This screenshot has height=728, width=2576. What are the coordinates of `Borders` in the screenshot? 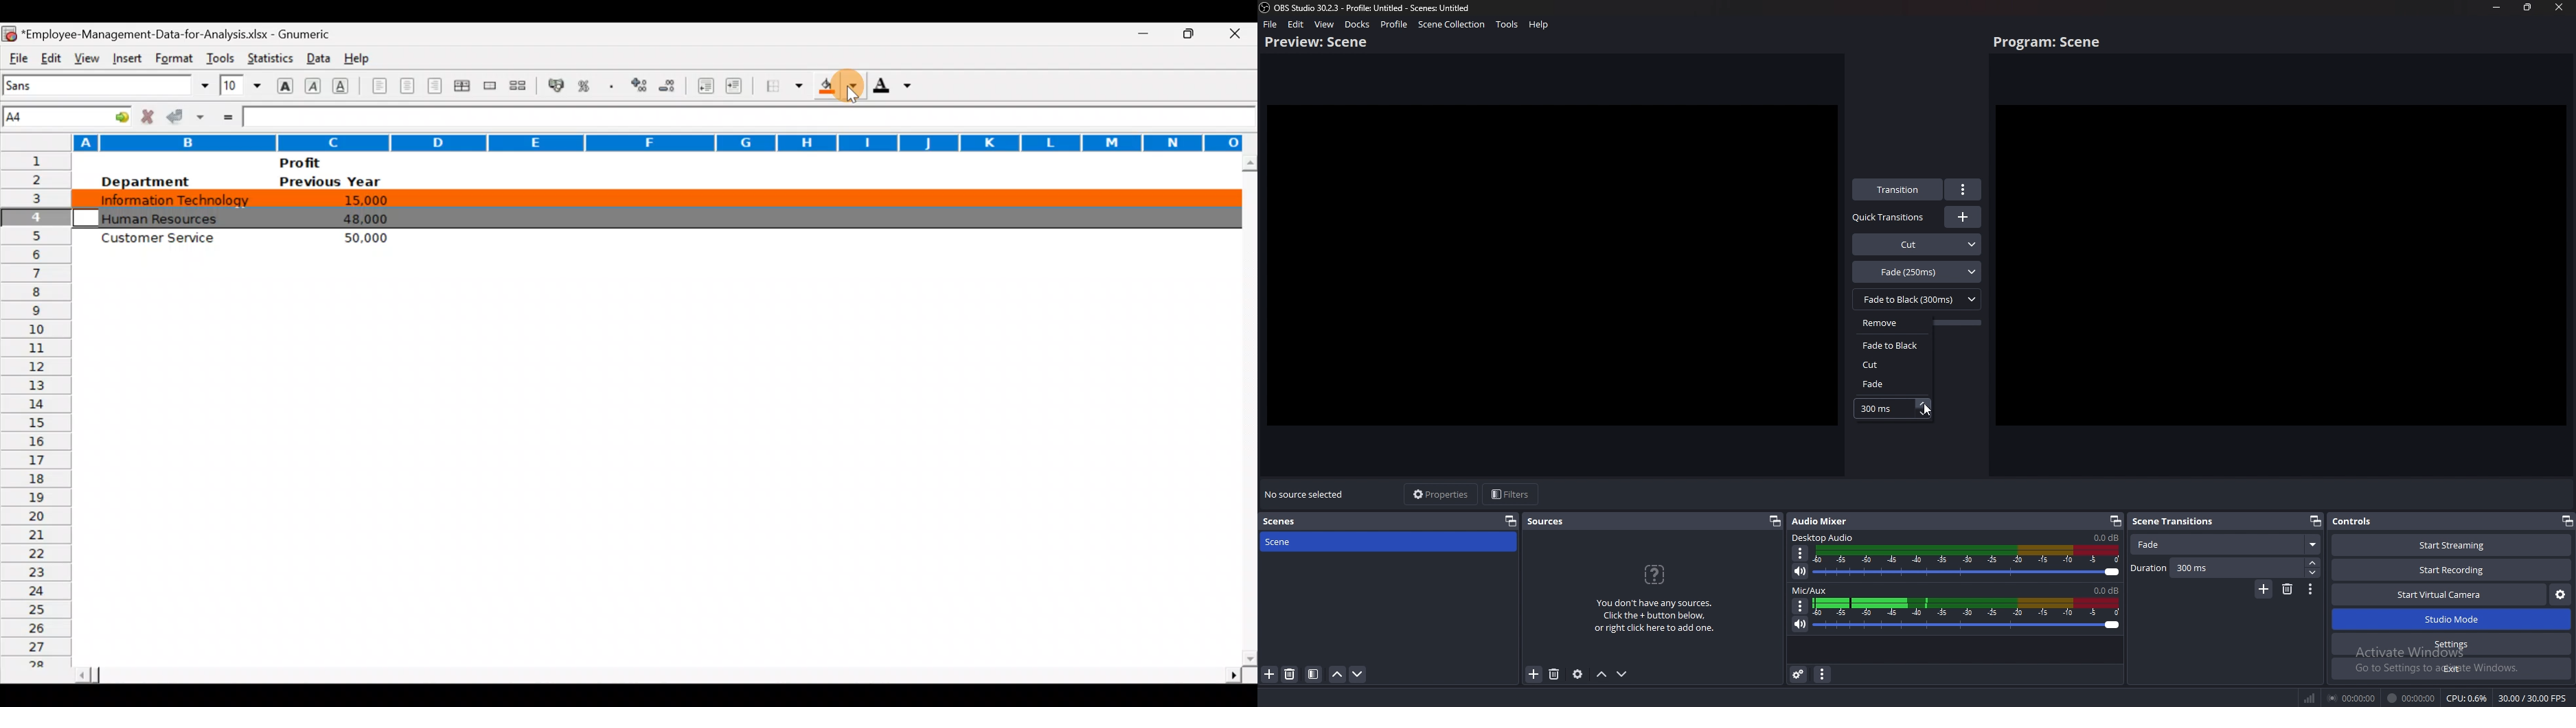 It's located at (785, 86).